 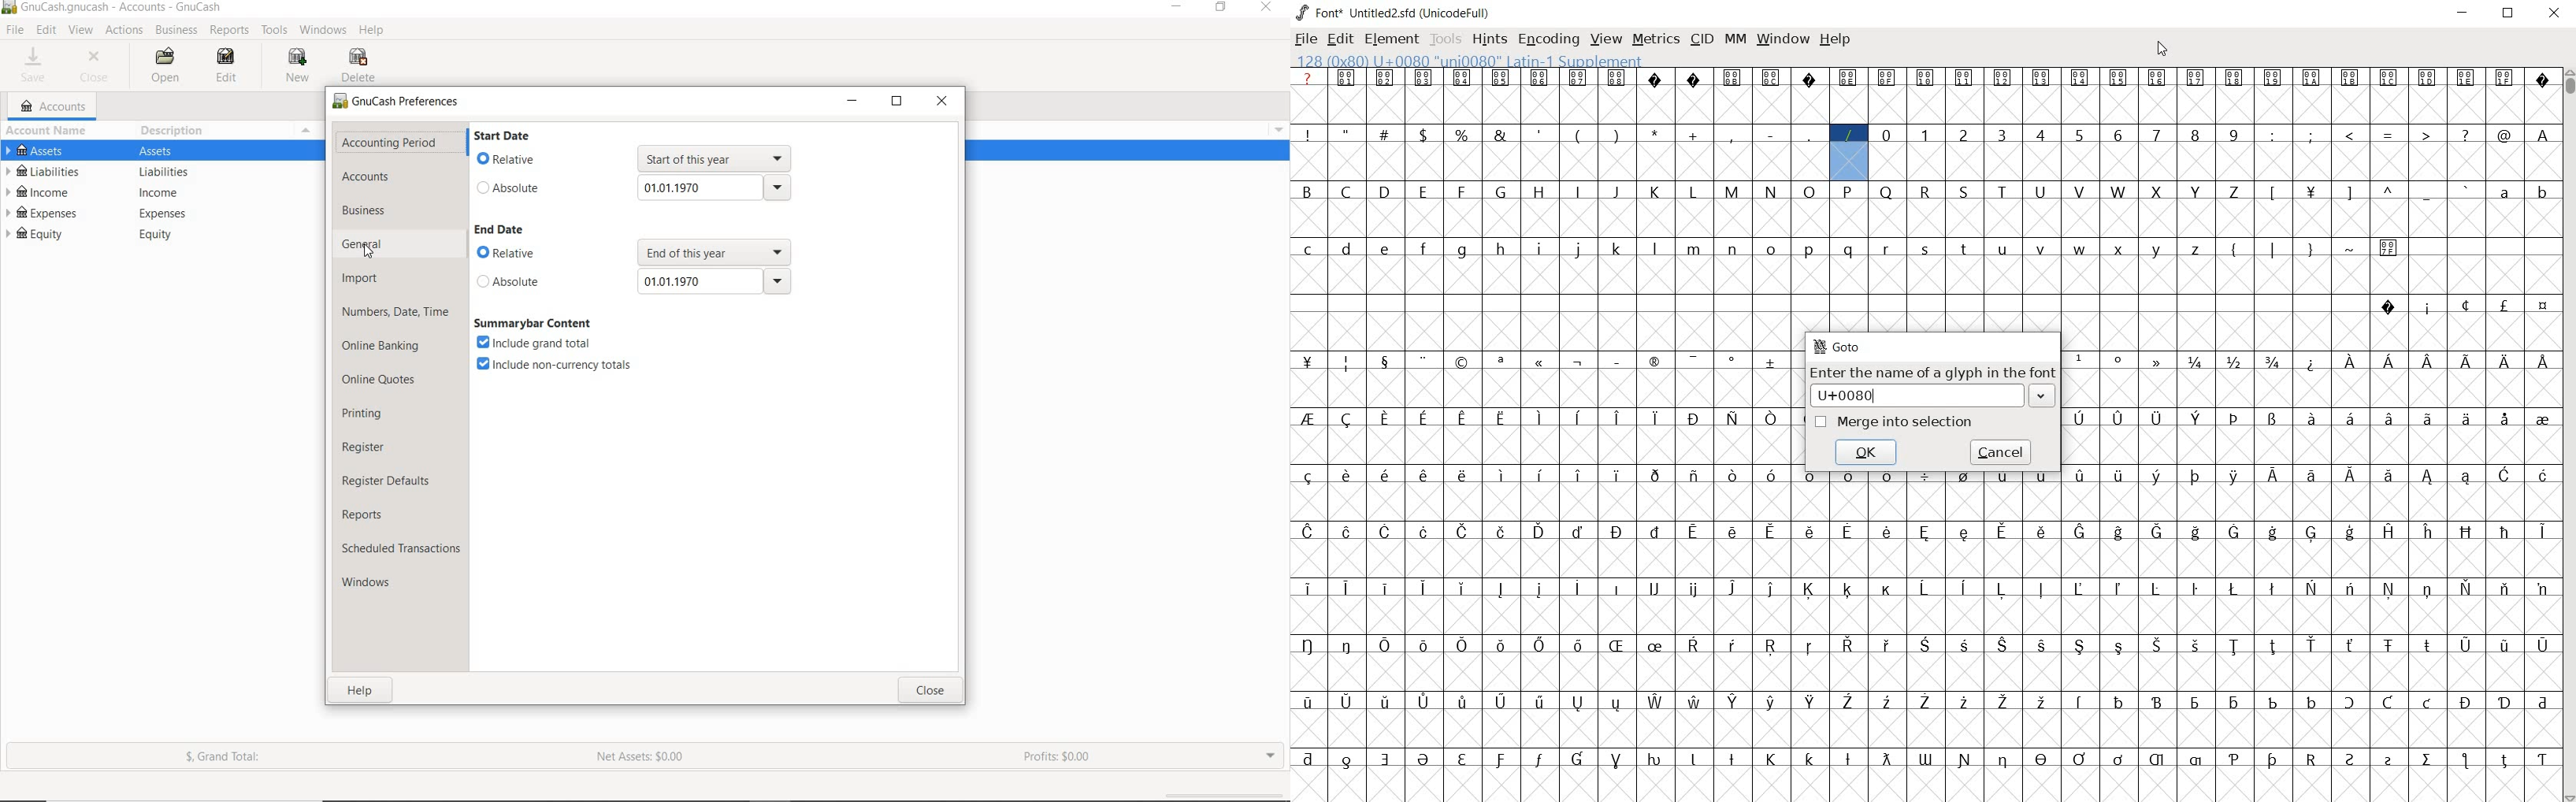 I want to click on glyph, so click(x=1809, y=647).